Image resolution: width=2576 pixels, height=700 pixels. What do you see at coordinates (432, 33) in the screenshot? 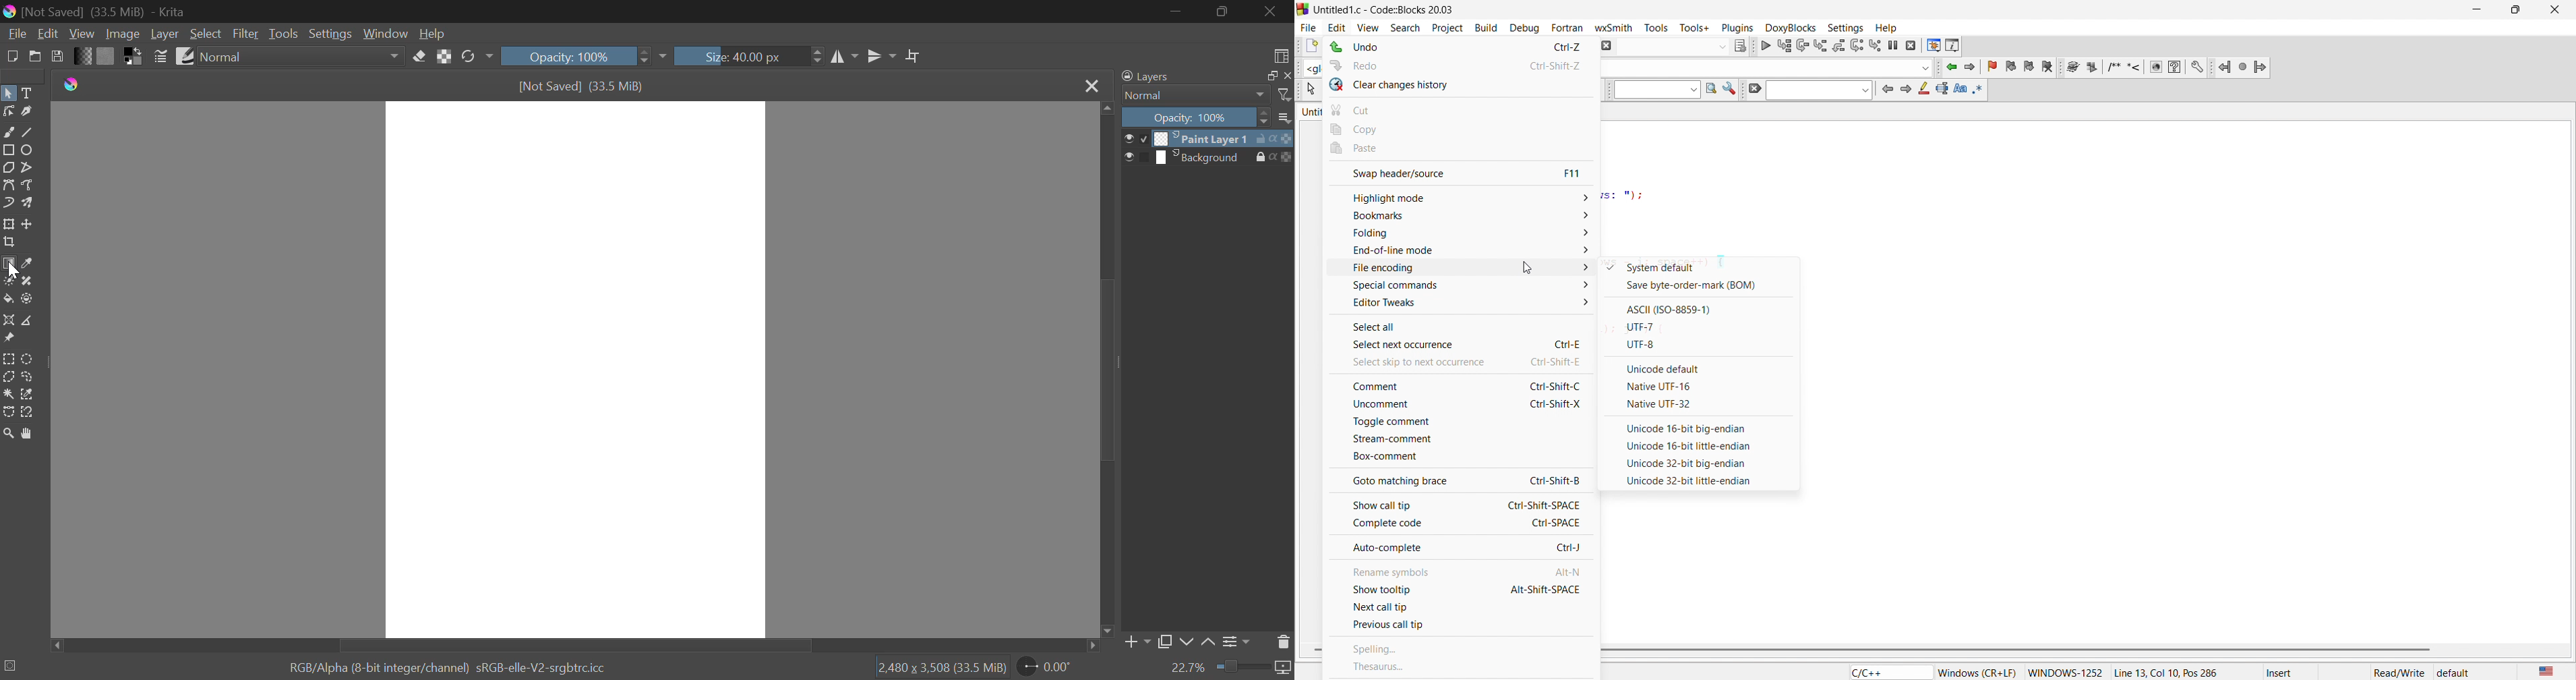
I see `Help` at bounding box center [432, 33].